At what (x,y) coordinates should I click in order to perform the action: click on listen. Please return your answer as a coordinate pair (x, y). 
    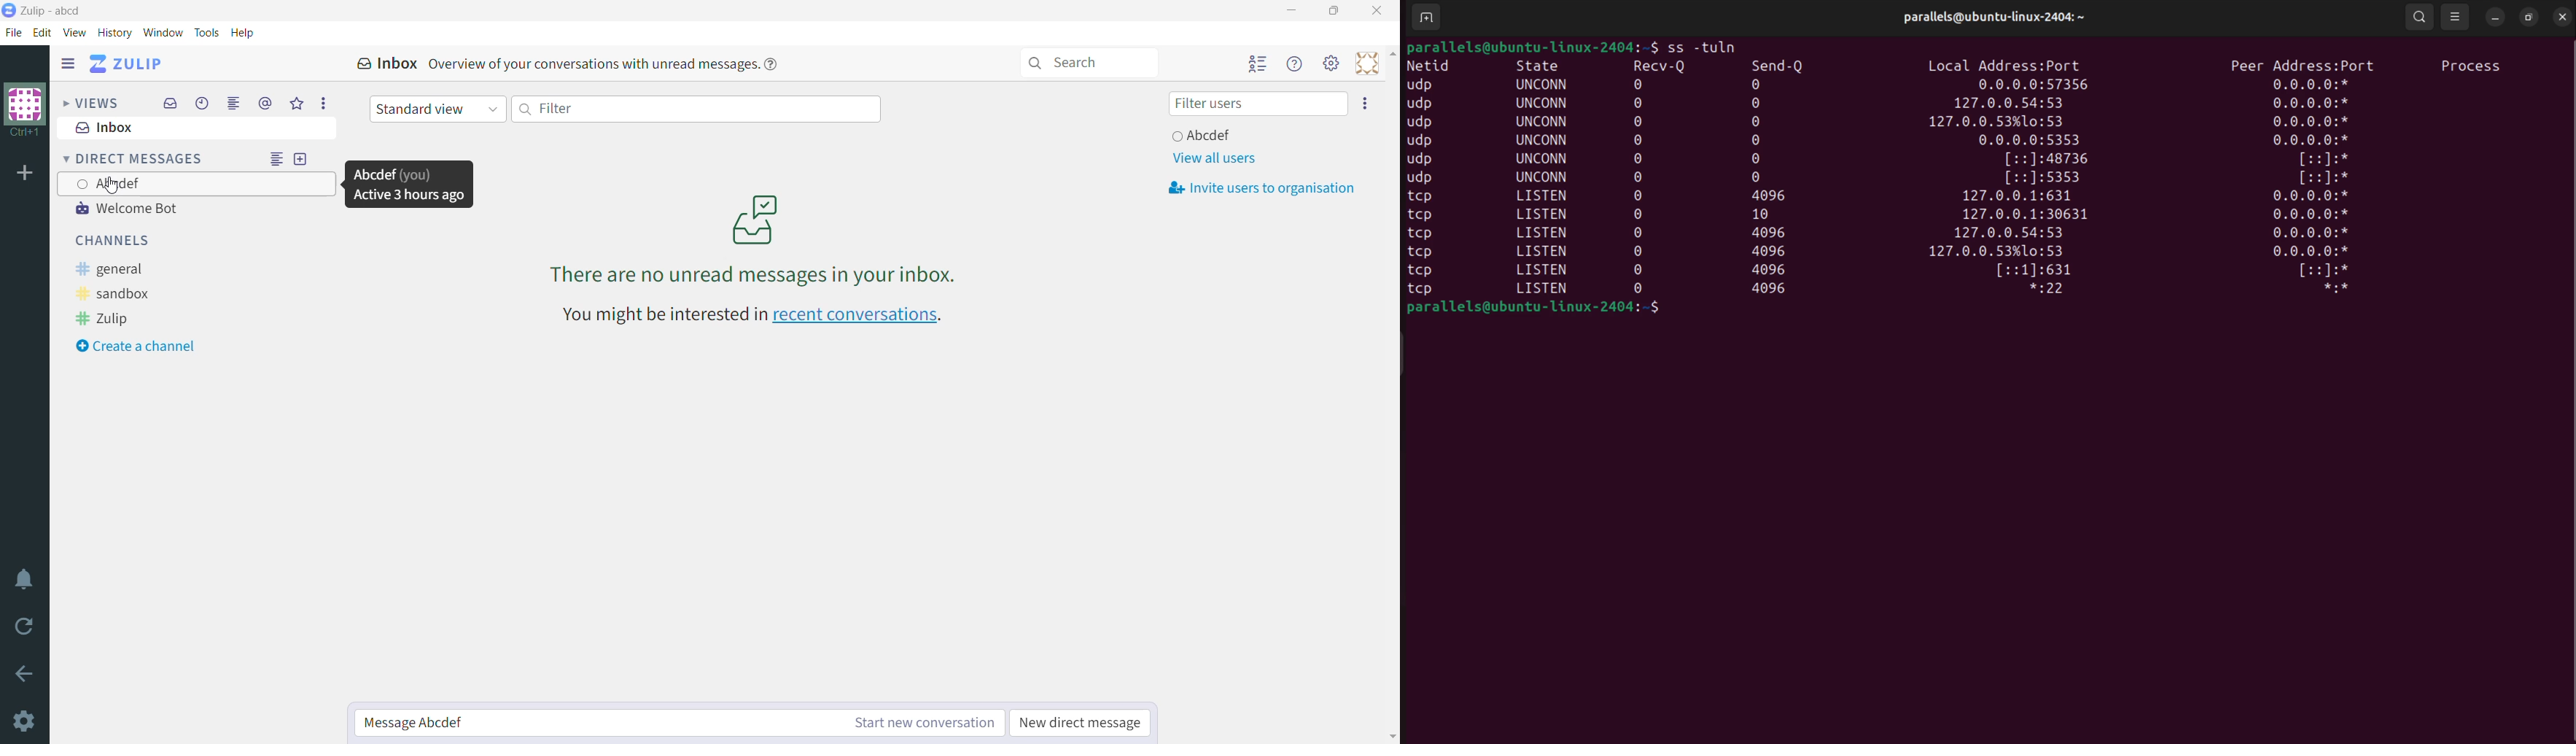
    Looking at the image, I should click on (1546, 196).